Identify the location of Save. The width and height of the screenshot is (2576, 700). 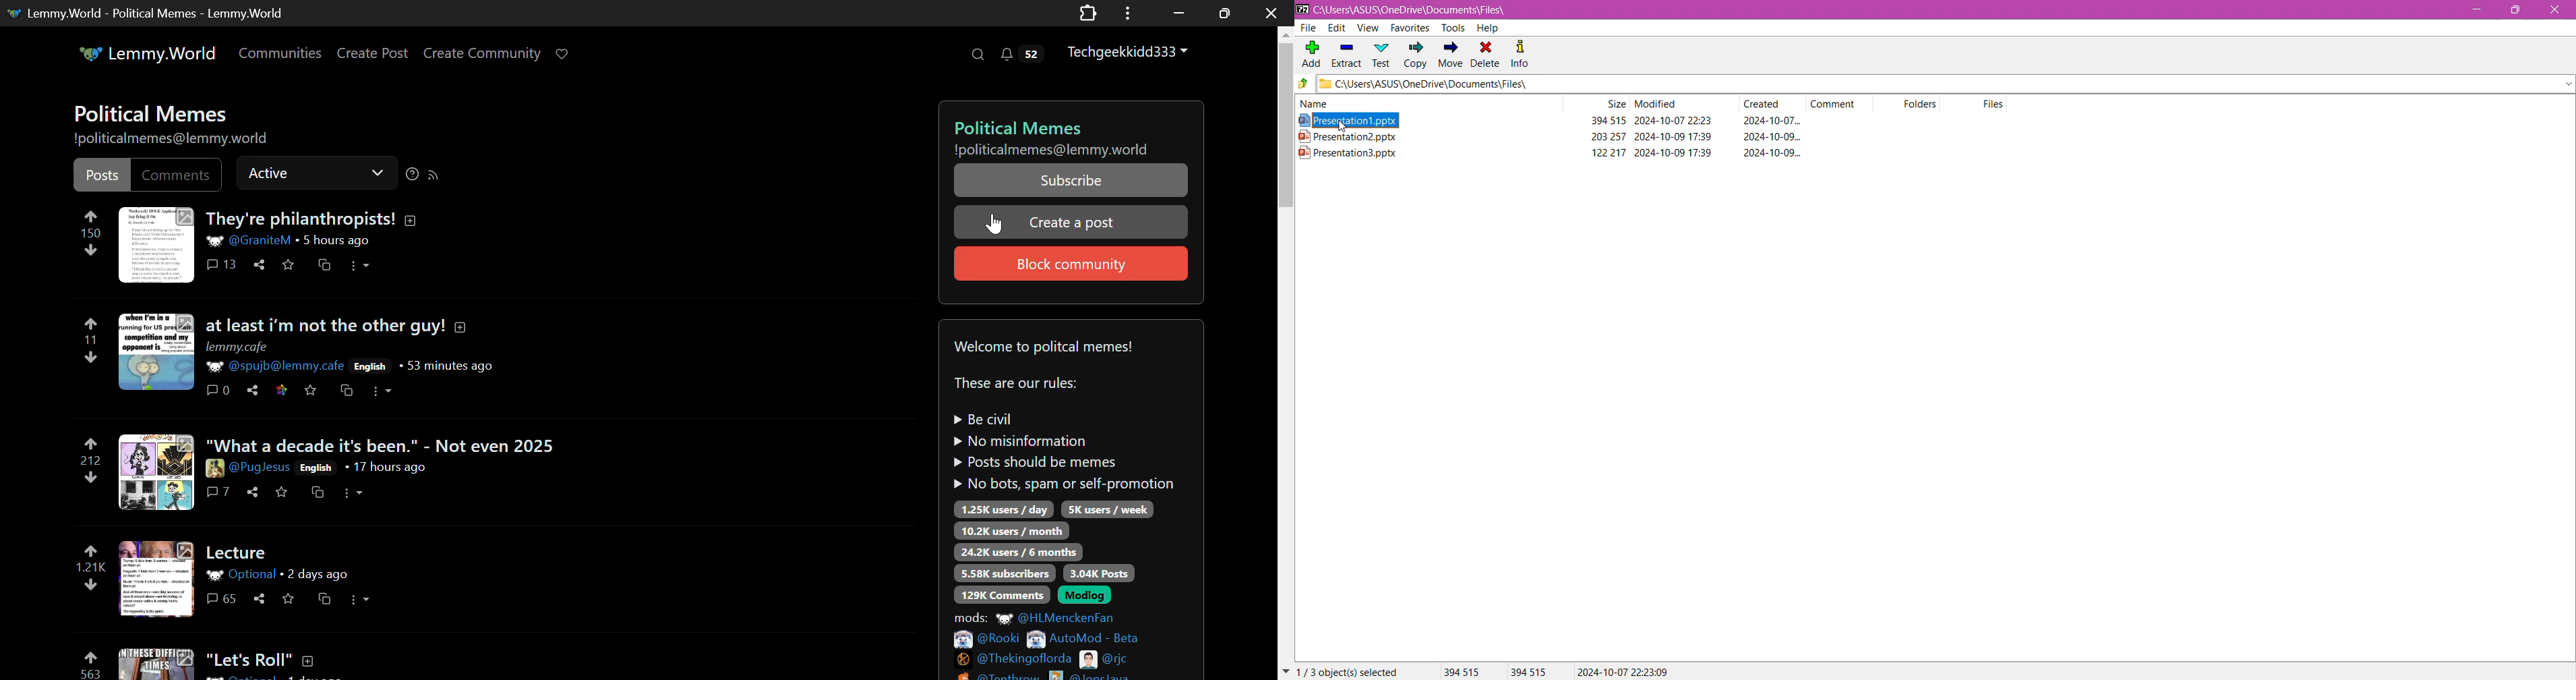
(287, 600).